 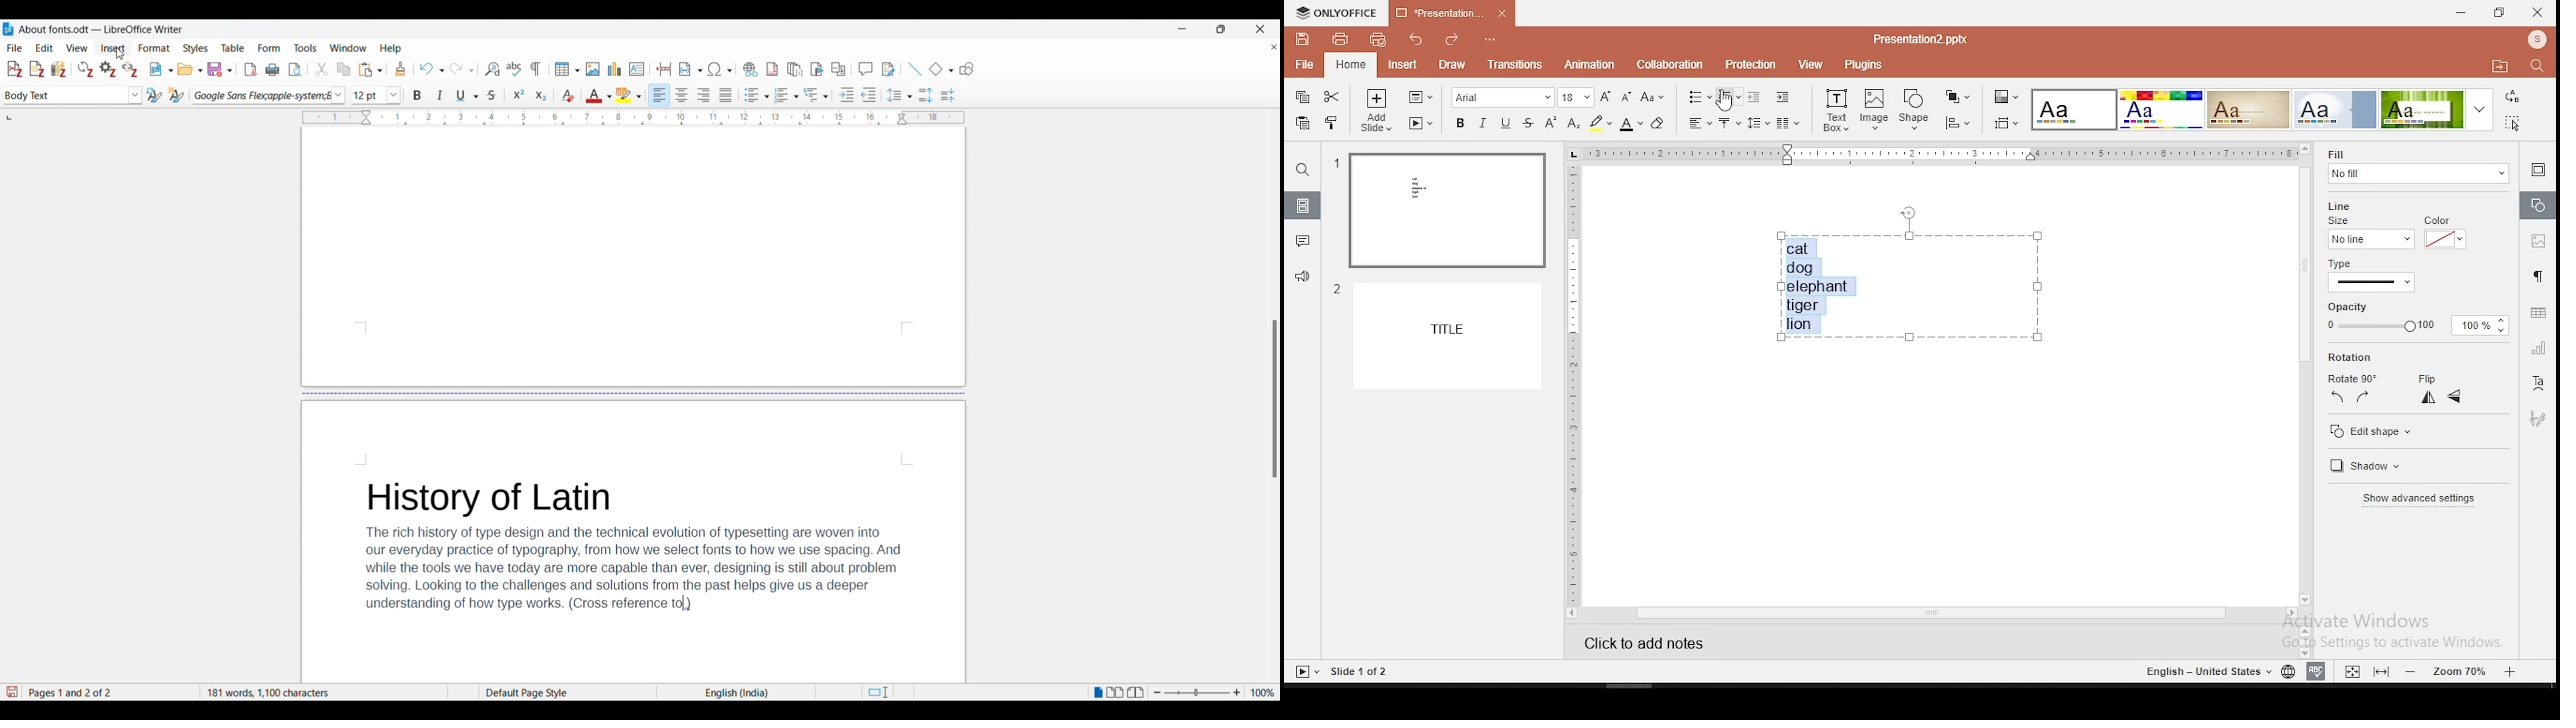 What do you see at coordinates (1600, 123) in the screenshot?
I see `highlight` at bounding box center [1600, 123].